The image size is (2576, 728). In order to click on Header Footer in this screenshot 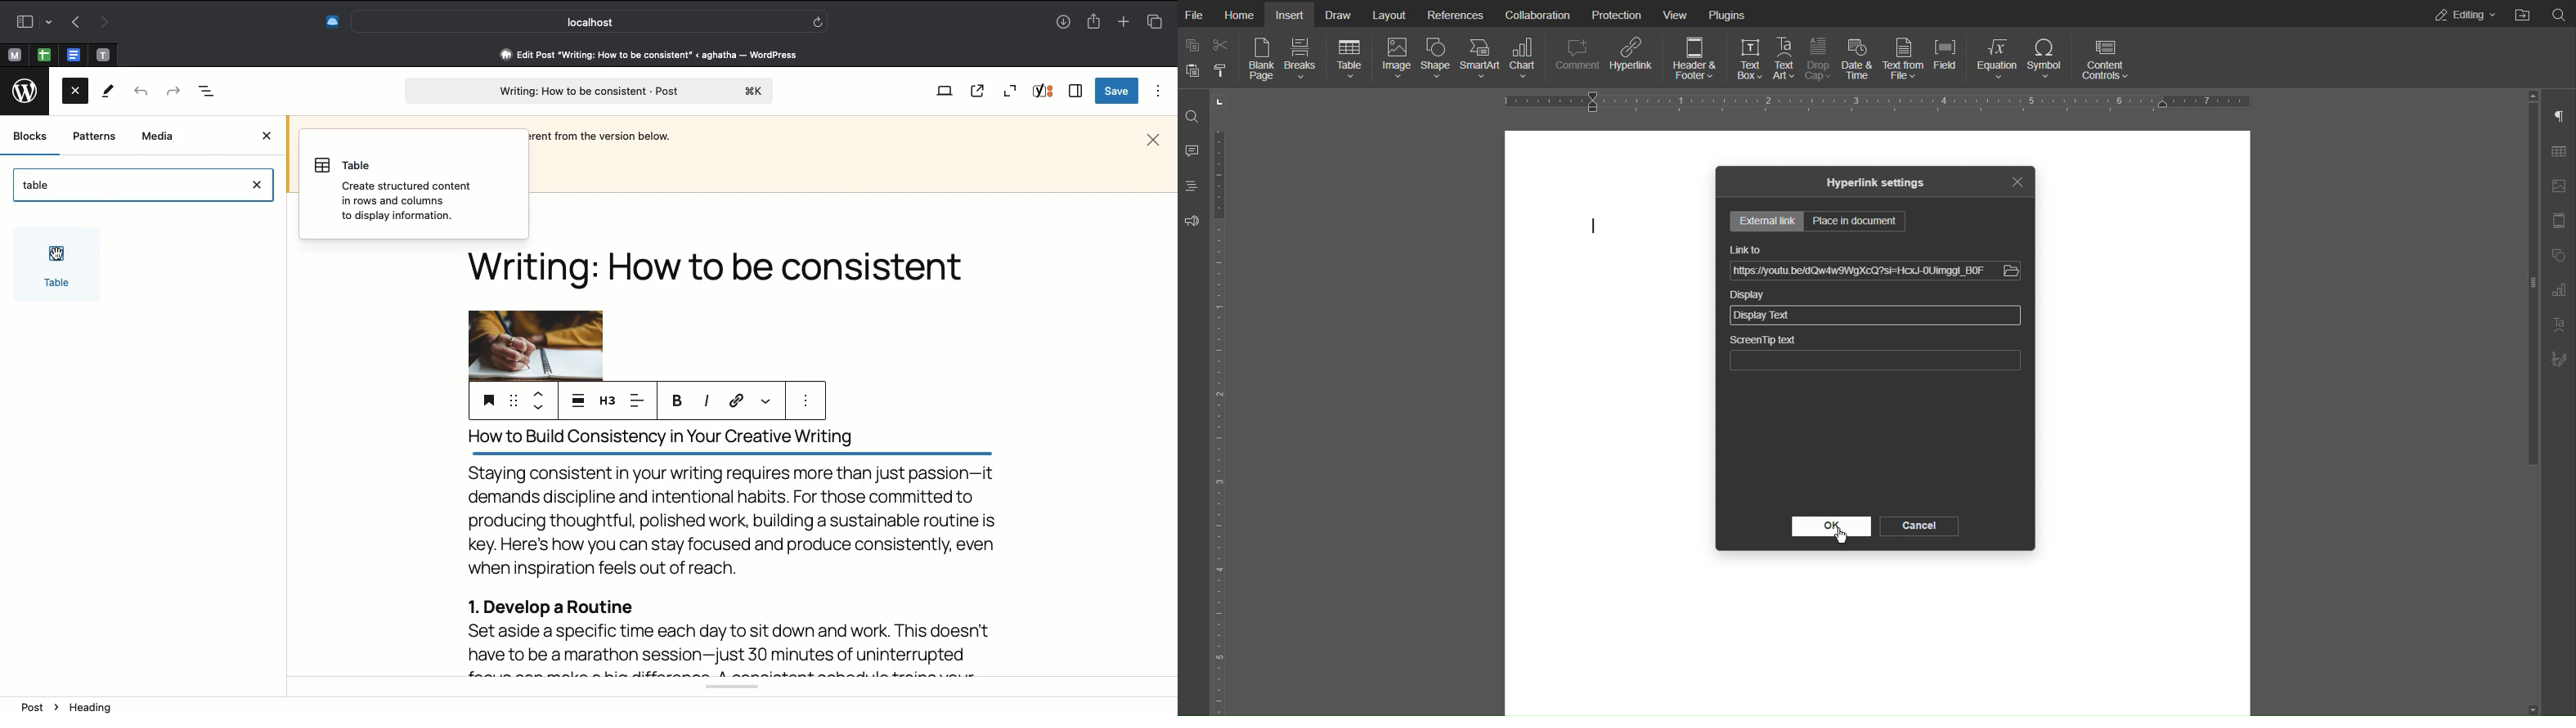, I will do `click(2558, 223)`.